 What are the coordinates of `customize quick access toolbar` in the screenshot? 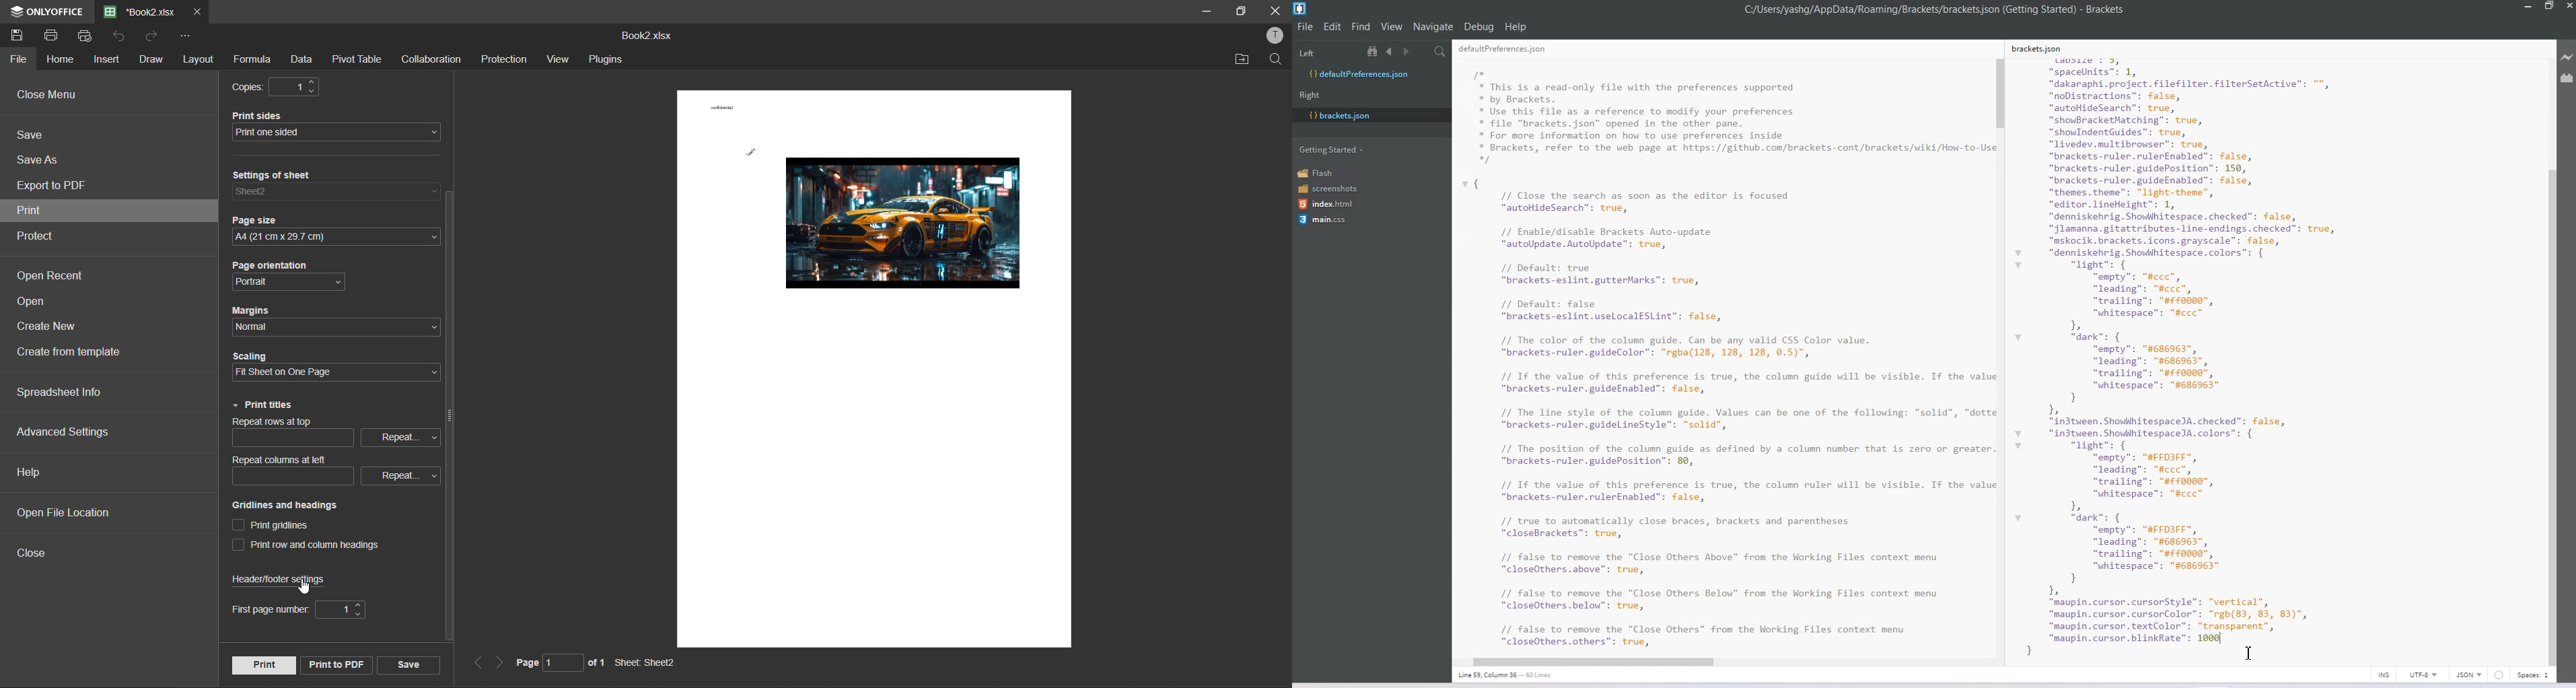 It's located at (184, 36).